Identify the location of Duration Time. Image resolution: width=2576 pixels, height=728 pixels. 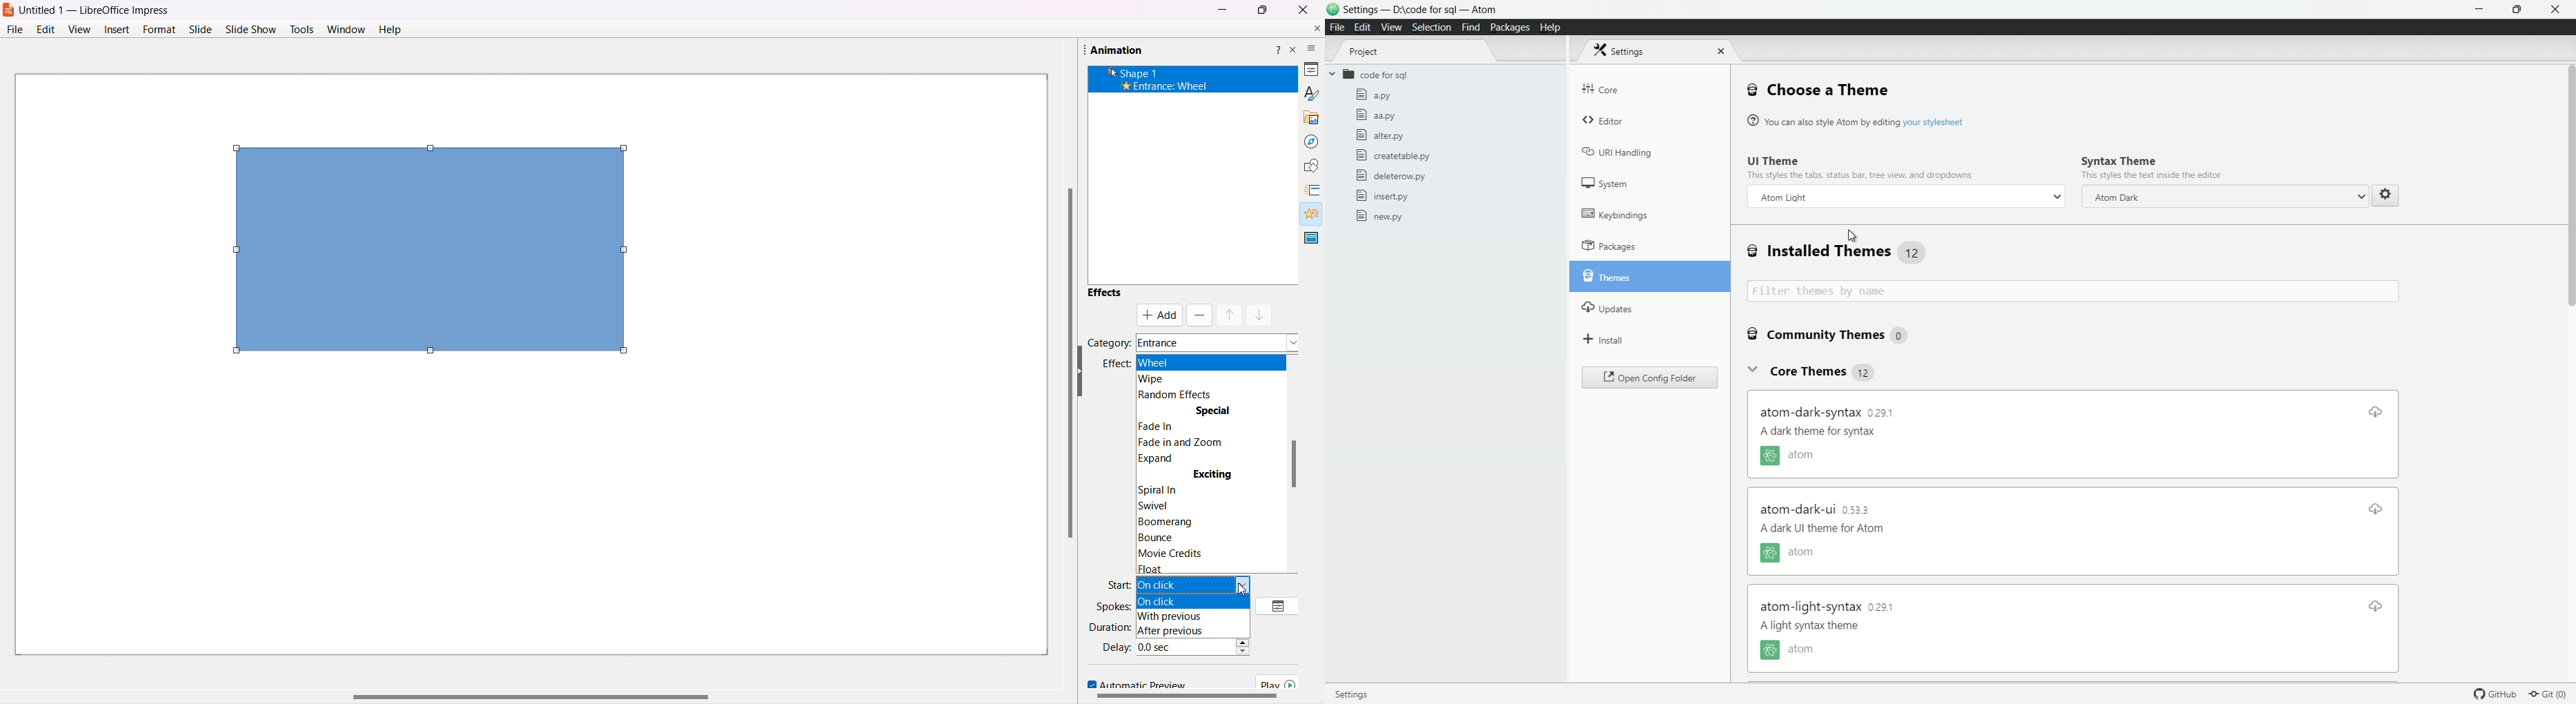
(1187, 625).